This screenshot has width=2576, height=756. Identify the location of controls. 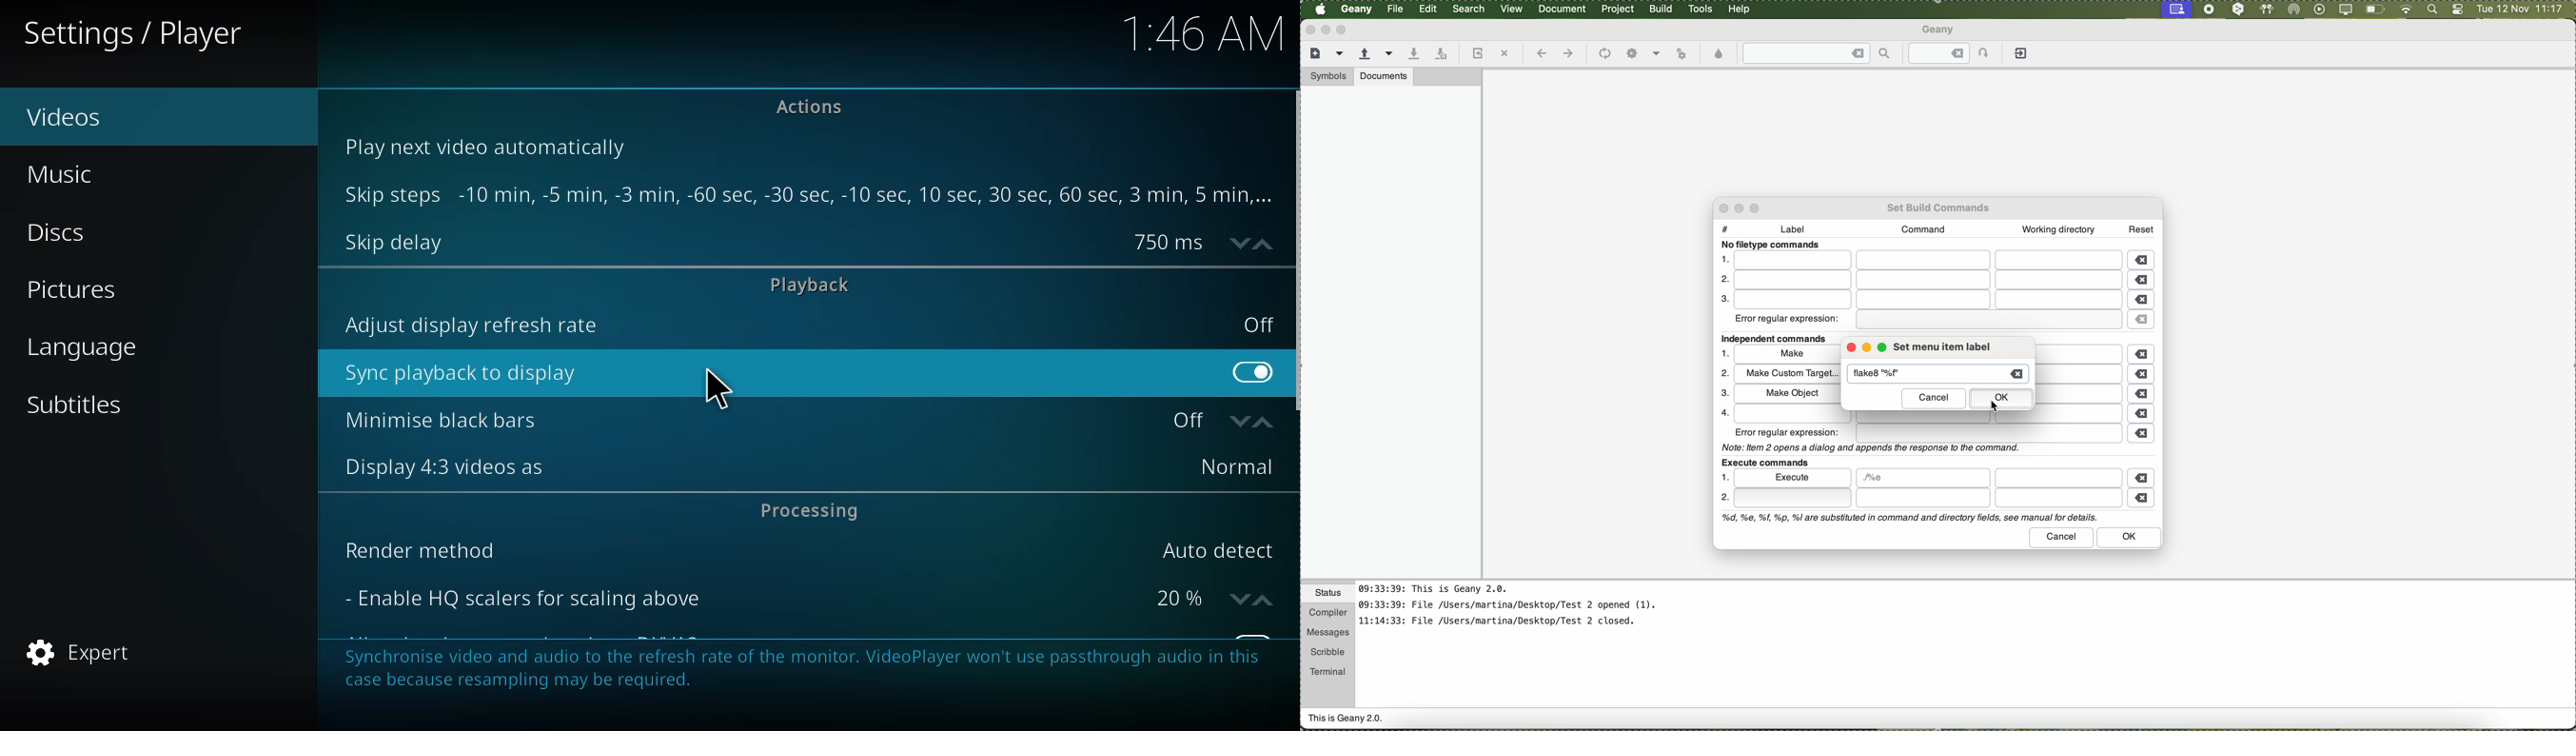
(2458, 10).